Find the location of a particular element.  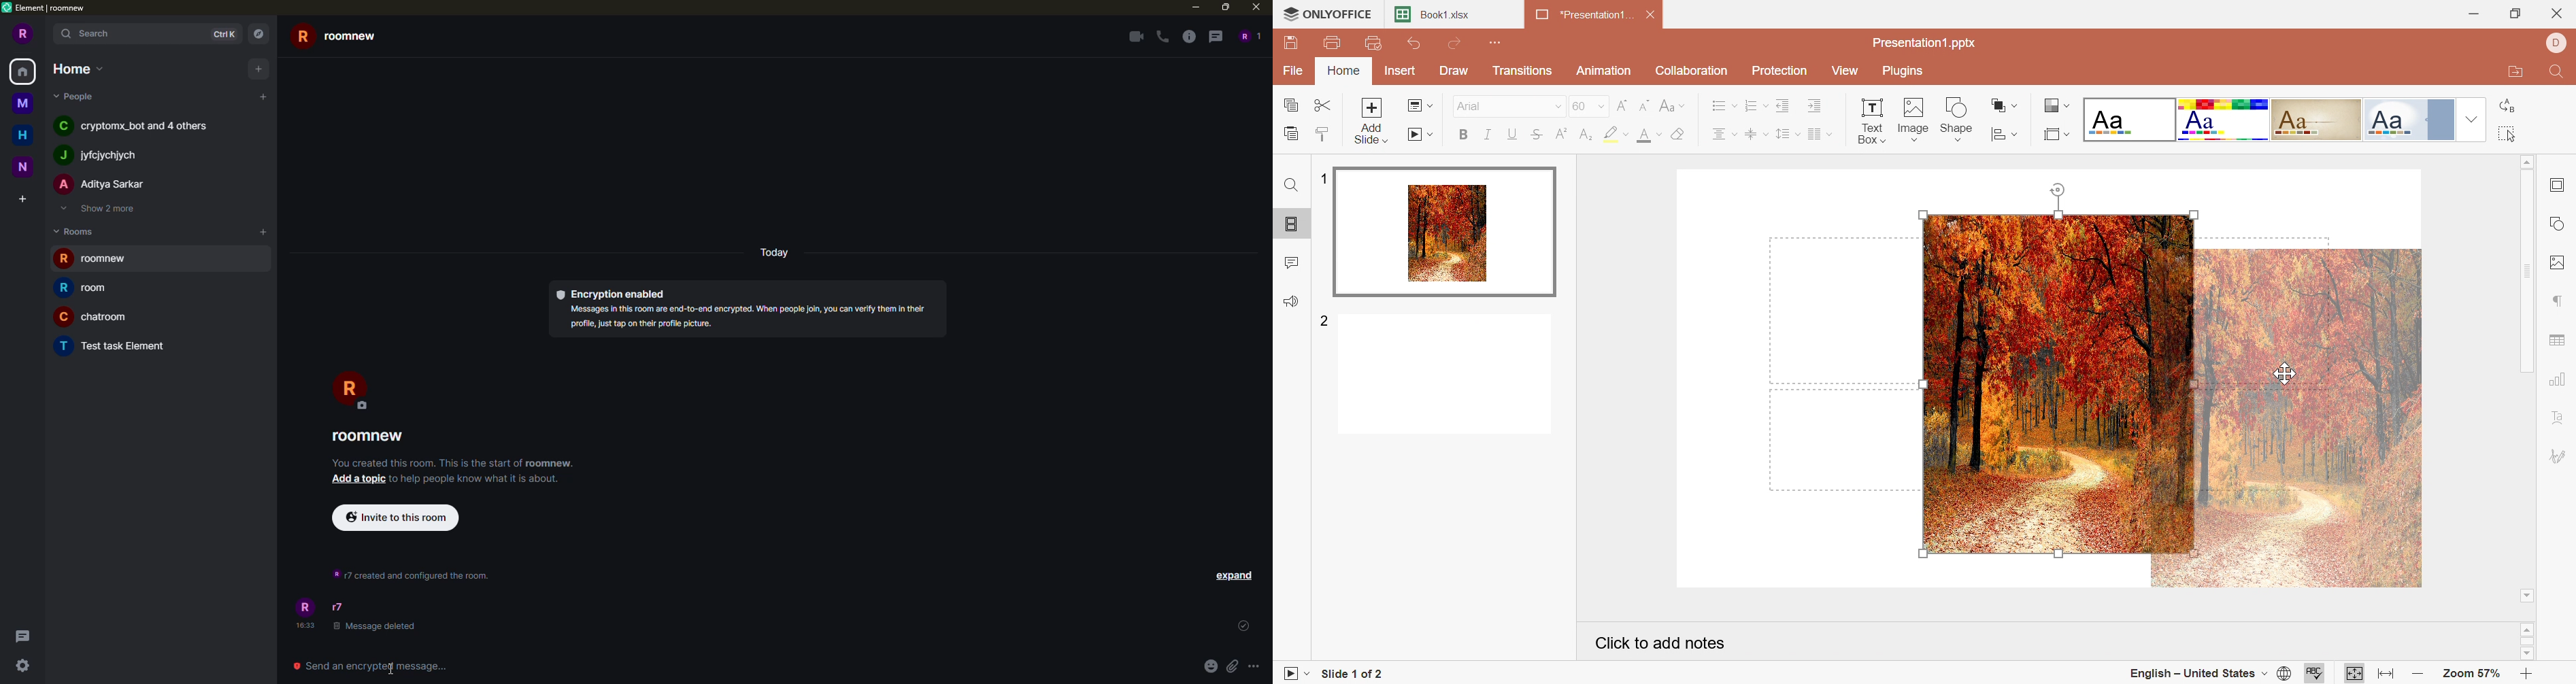

Text Art settings is located at coordinates (2560, 417).